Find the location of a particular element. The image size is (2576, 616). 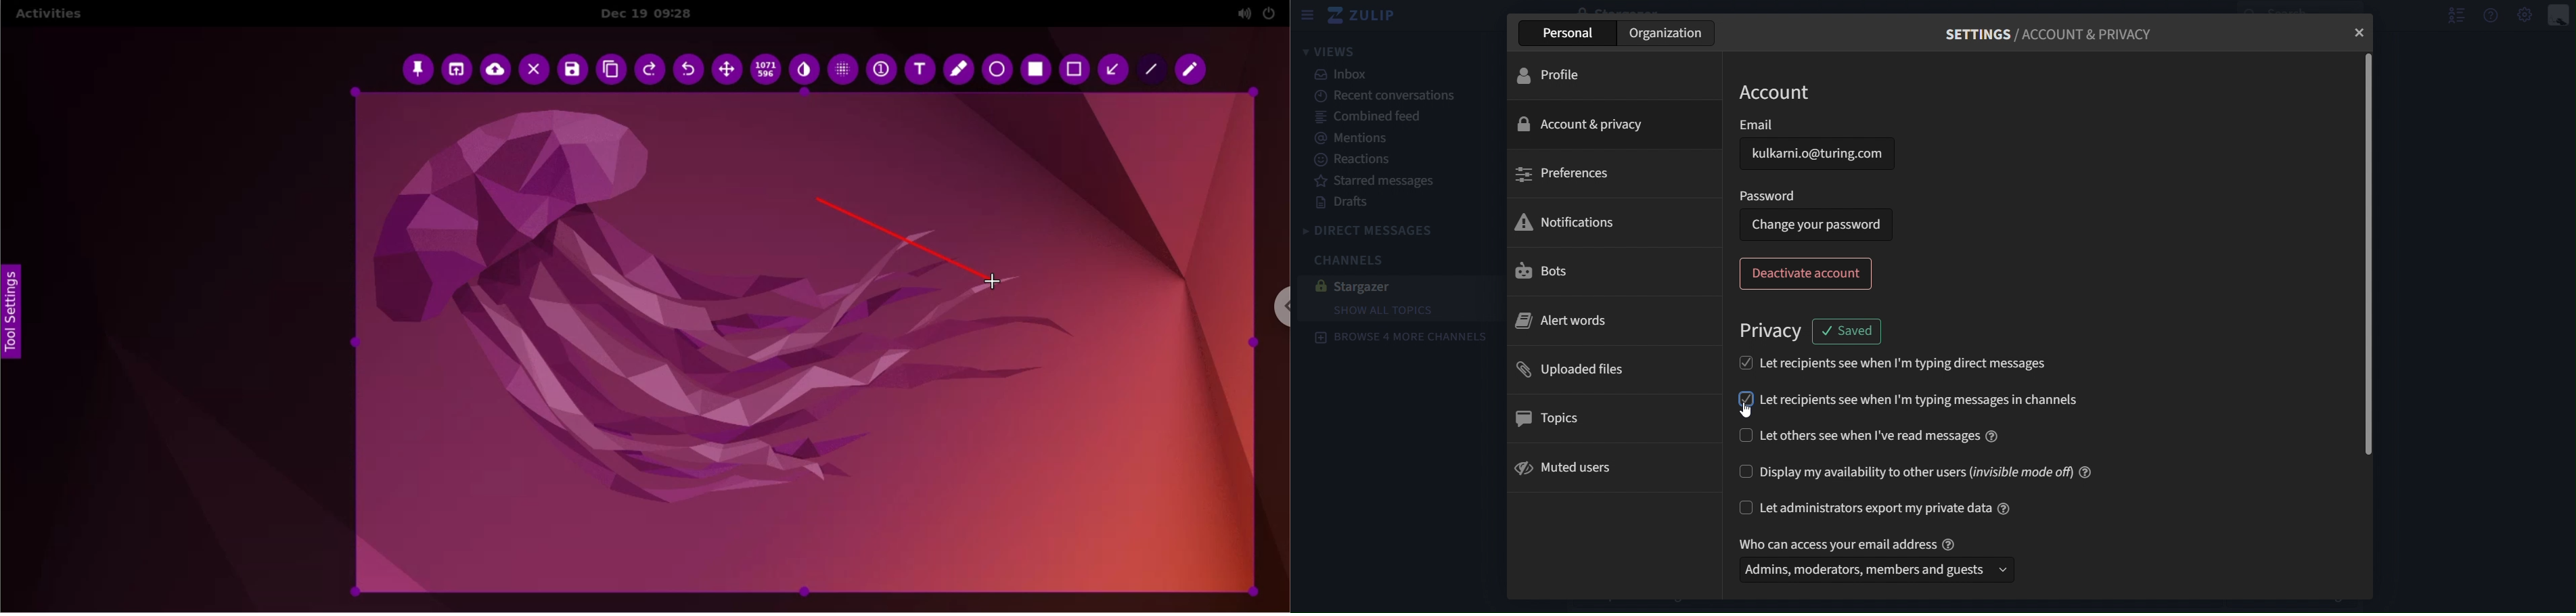

get help is located at coordinates (2491, 16).